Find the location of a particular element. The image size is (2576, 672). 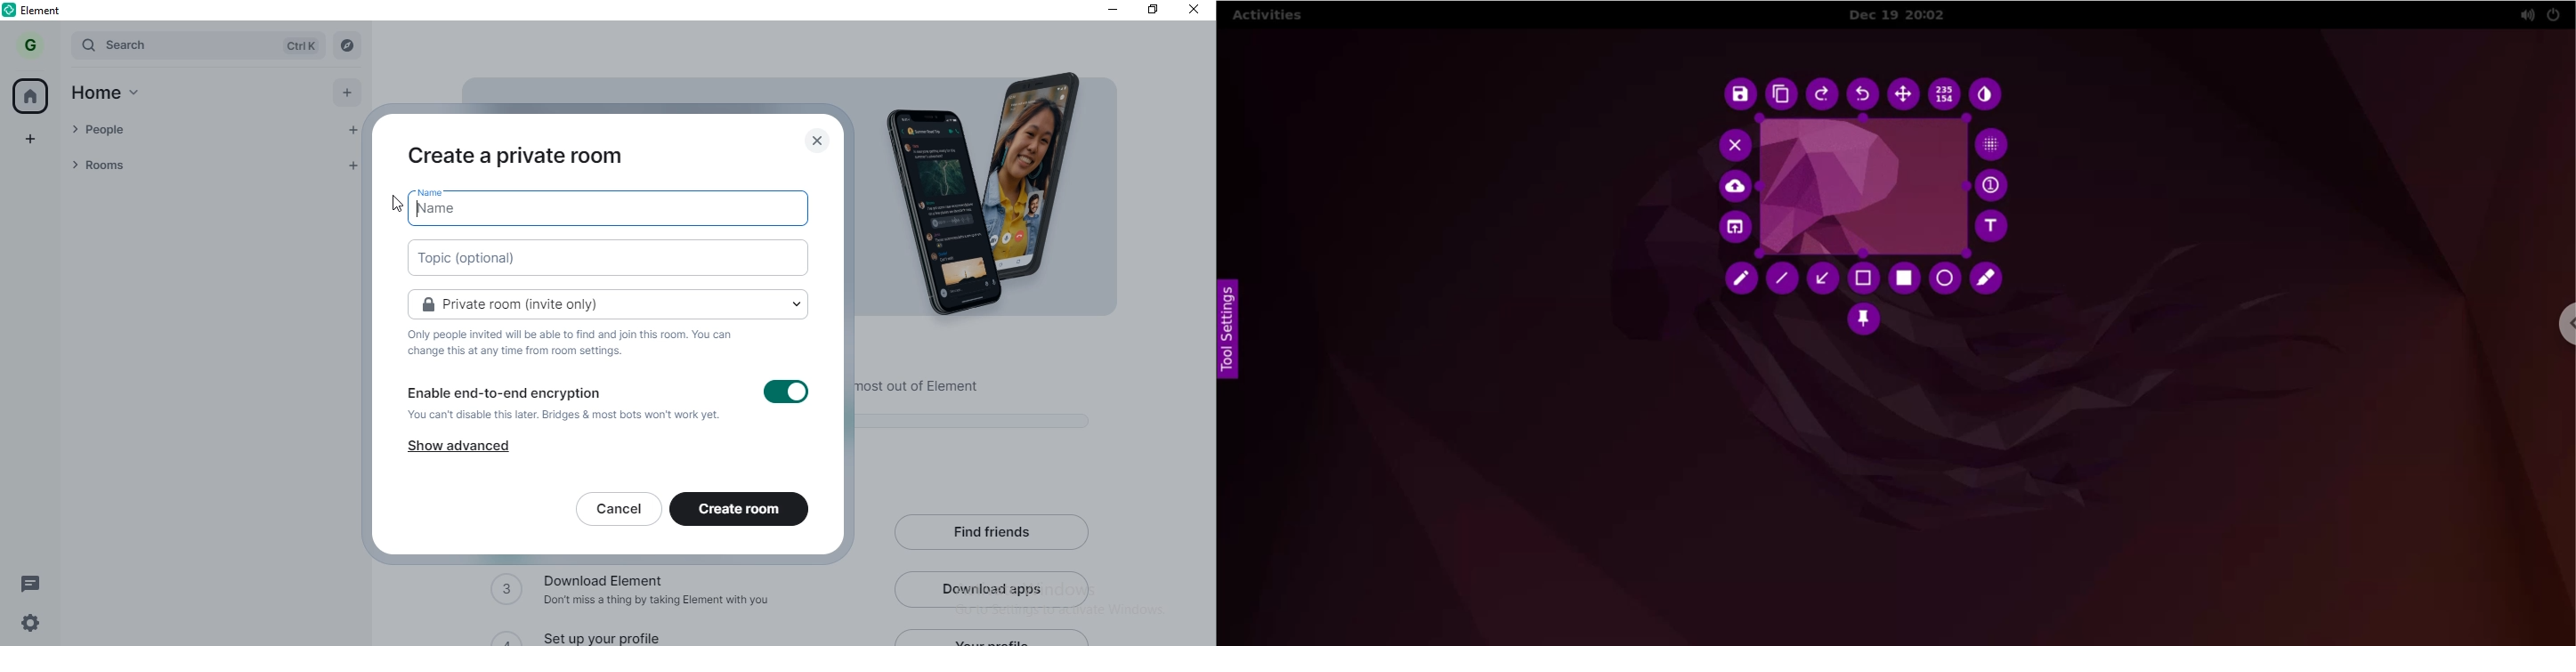

undo is located at coordinates (1868, 93).